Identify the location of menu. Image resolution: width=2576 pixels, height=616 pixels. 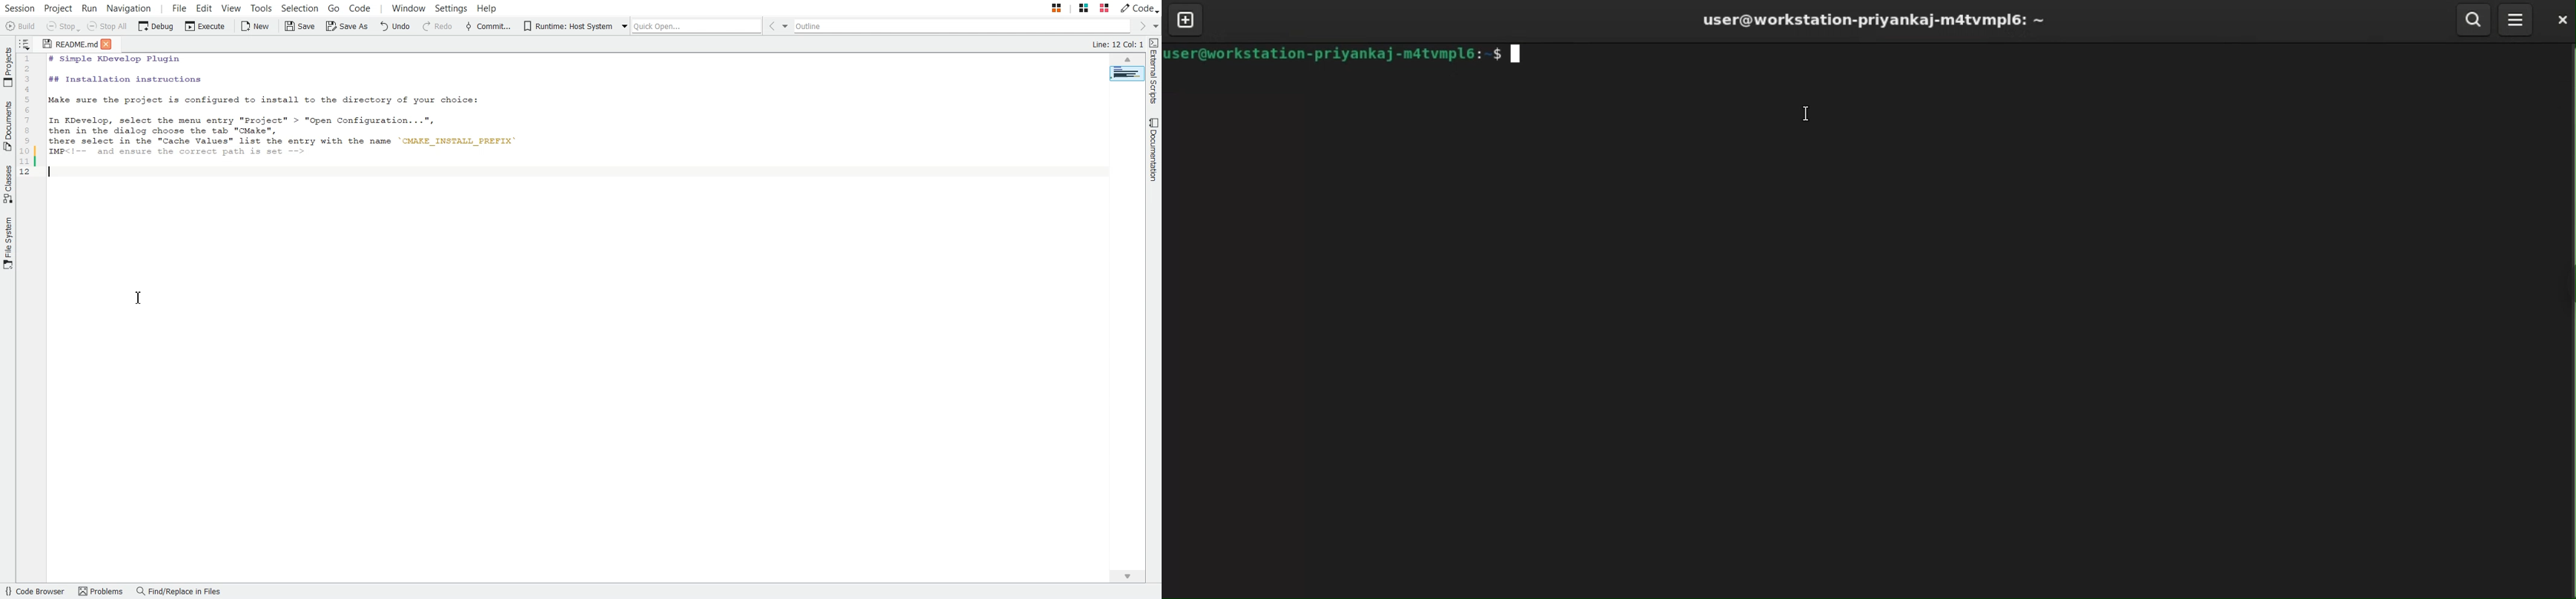
(2514, 19).